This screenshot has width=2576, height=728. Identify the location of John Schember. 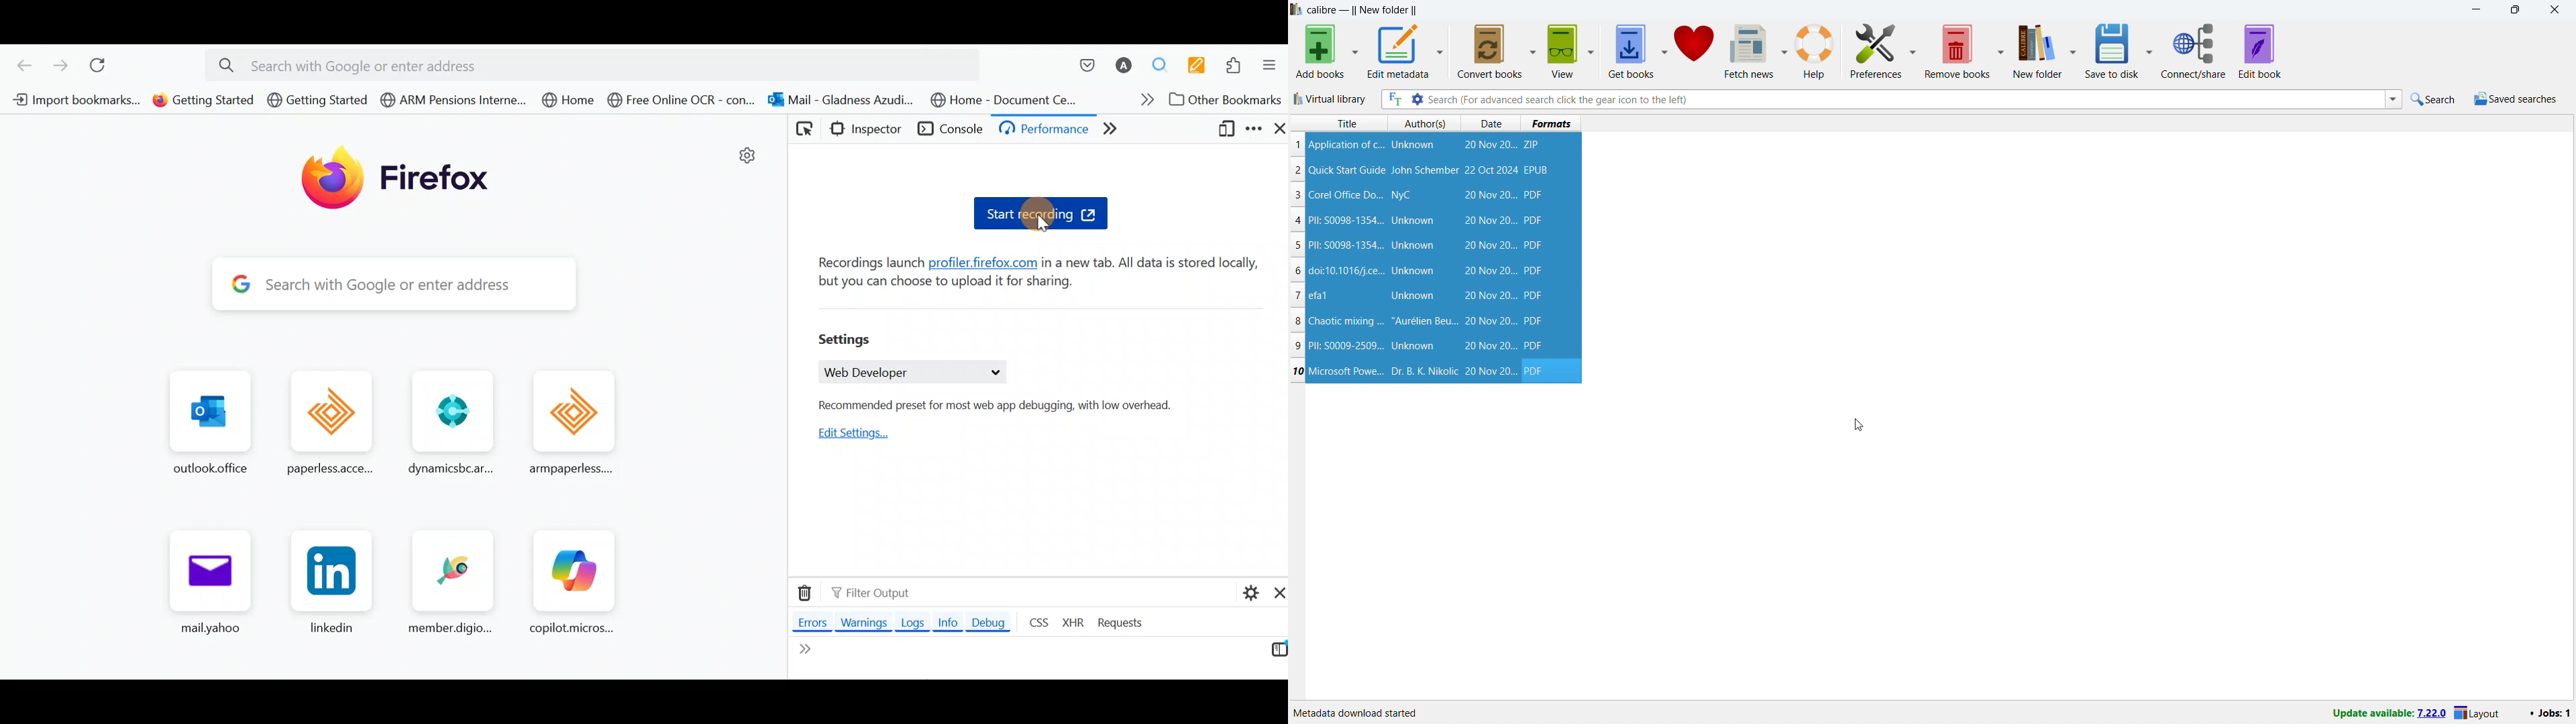
(1425, 171).